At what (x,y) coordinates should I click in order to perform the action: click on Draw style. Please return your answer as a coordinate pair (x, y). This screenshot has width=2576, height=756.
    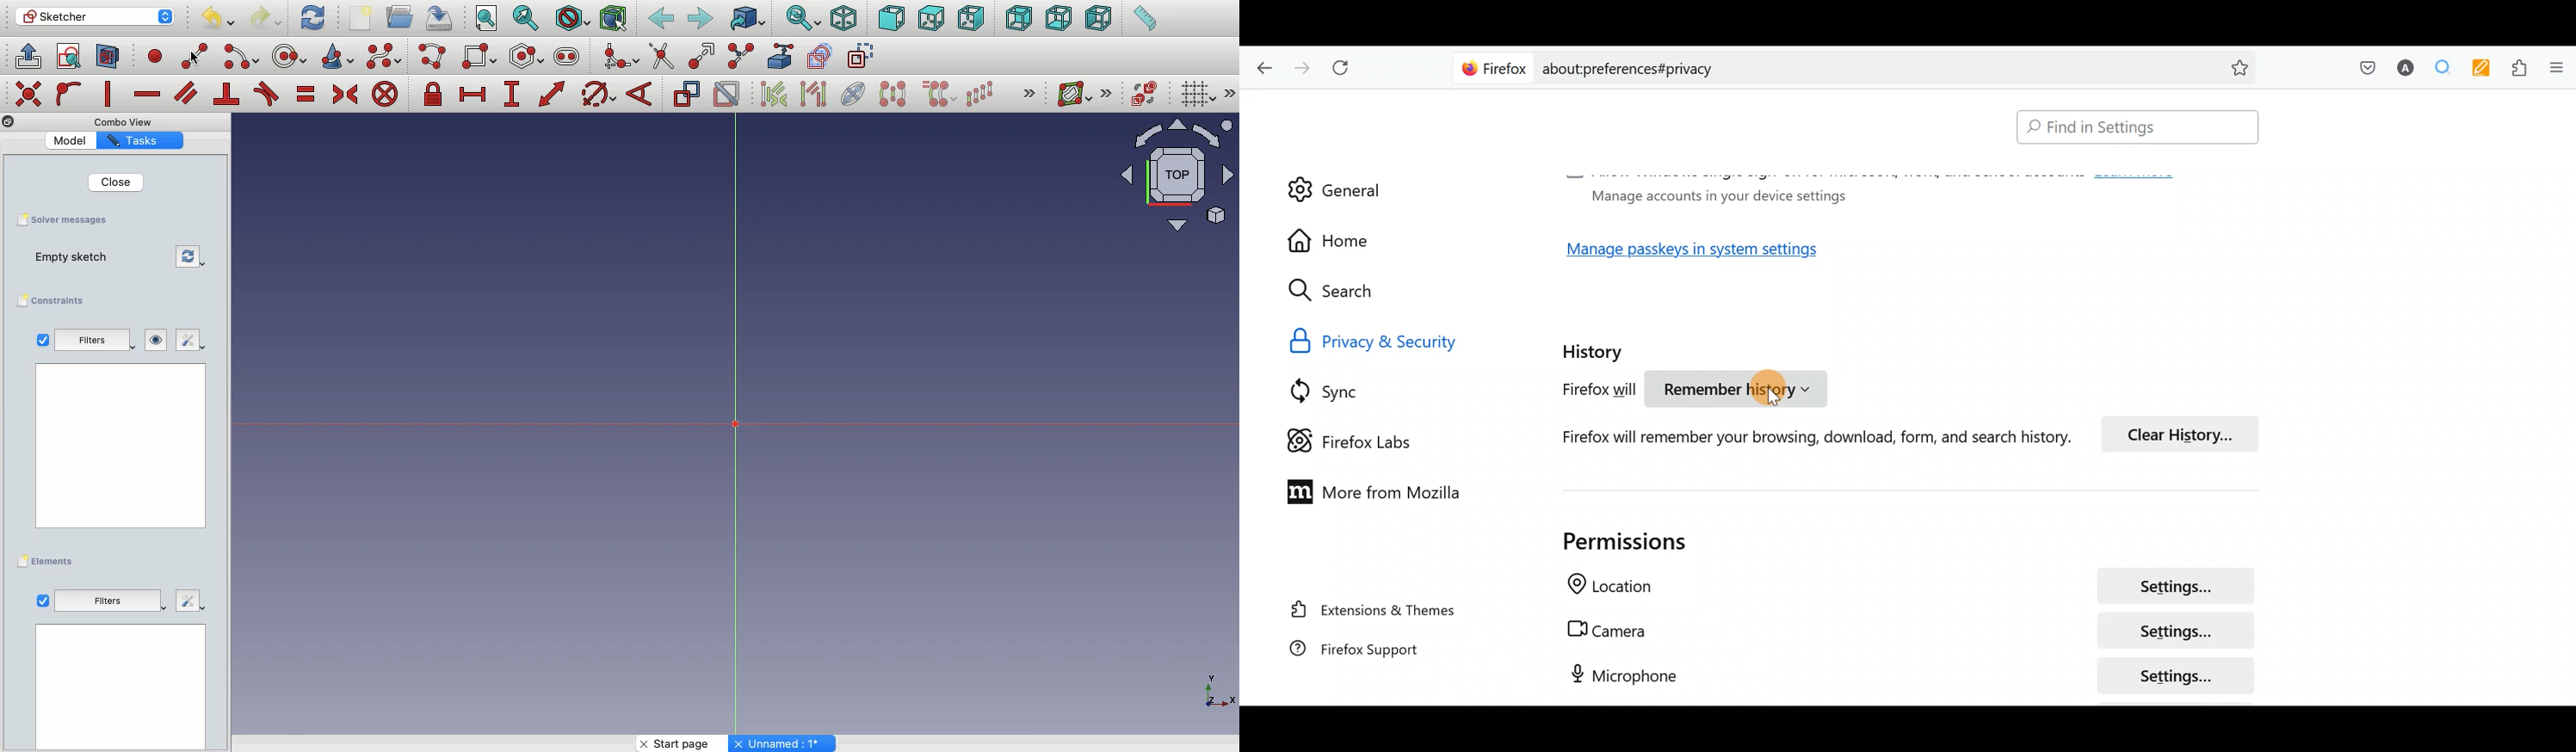
    Looking at the image, I should click on (572, 18).